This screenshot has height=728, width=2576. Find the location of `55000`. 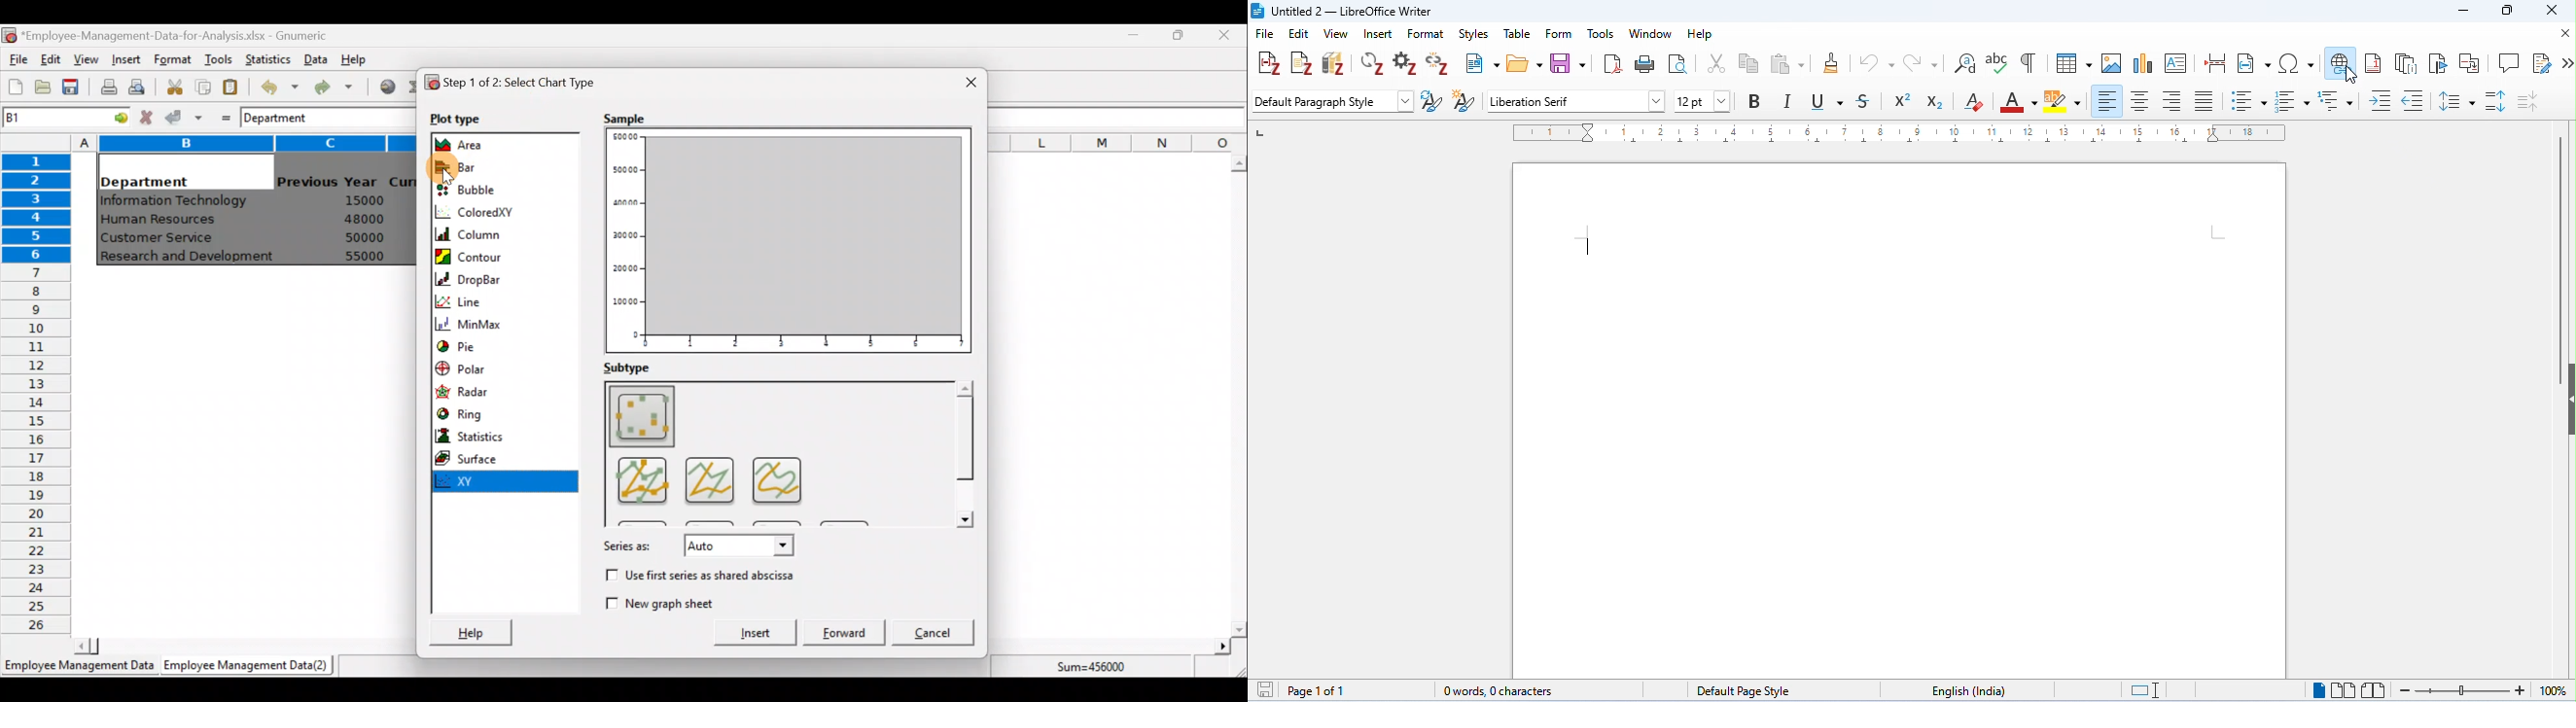

55000 is located at coordinates (365, 256).